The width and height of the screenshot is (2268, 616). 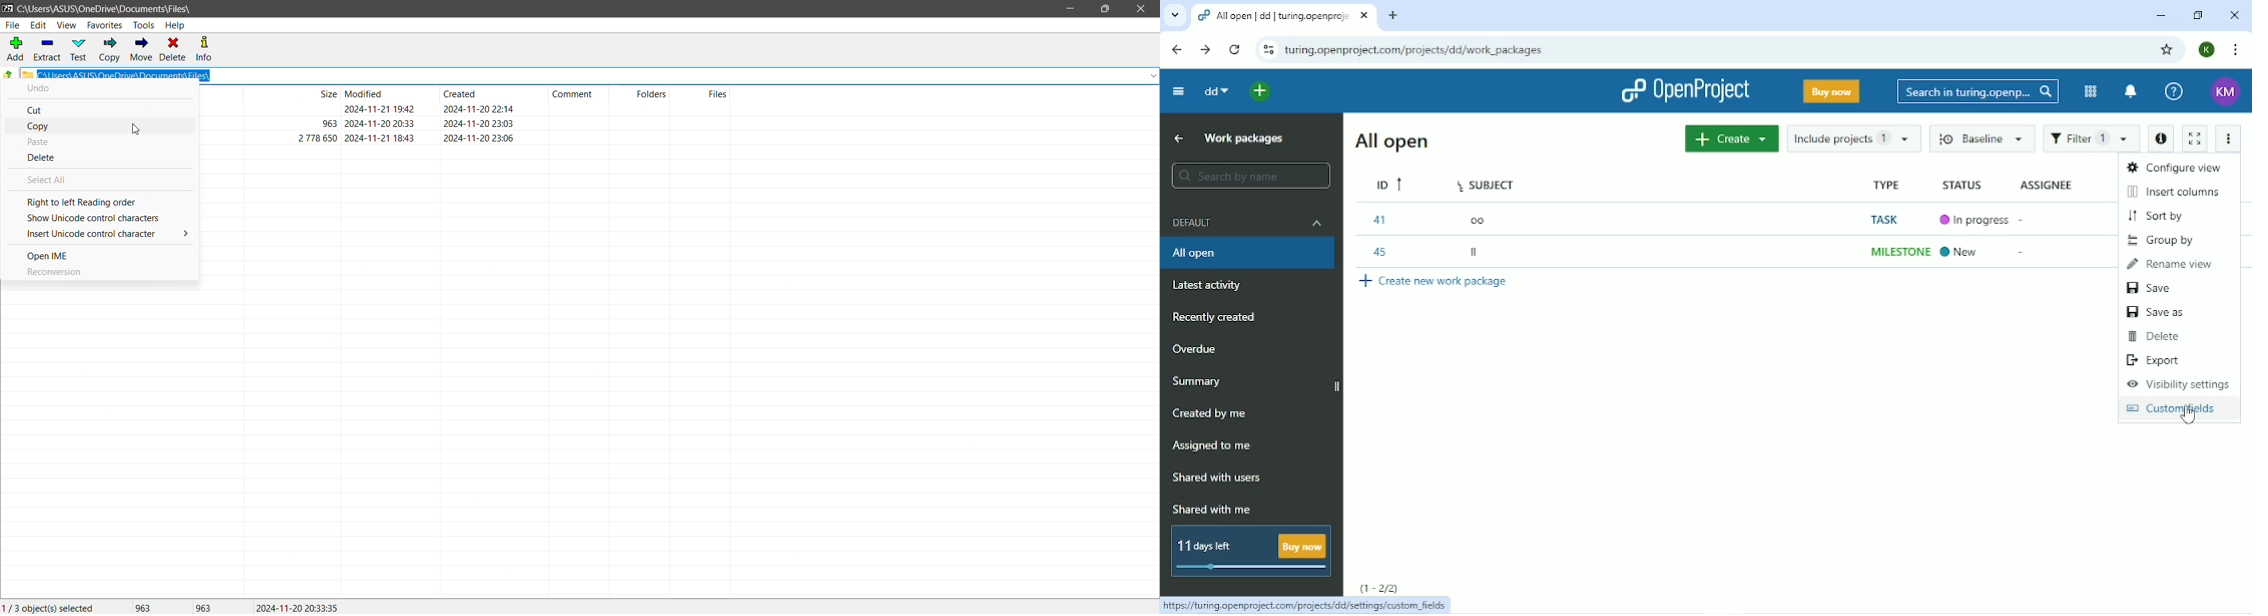 I want to click on New, so click(x=1960, y=252).